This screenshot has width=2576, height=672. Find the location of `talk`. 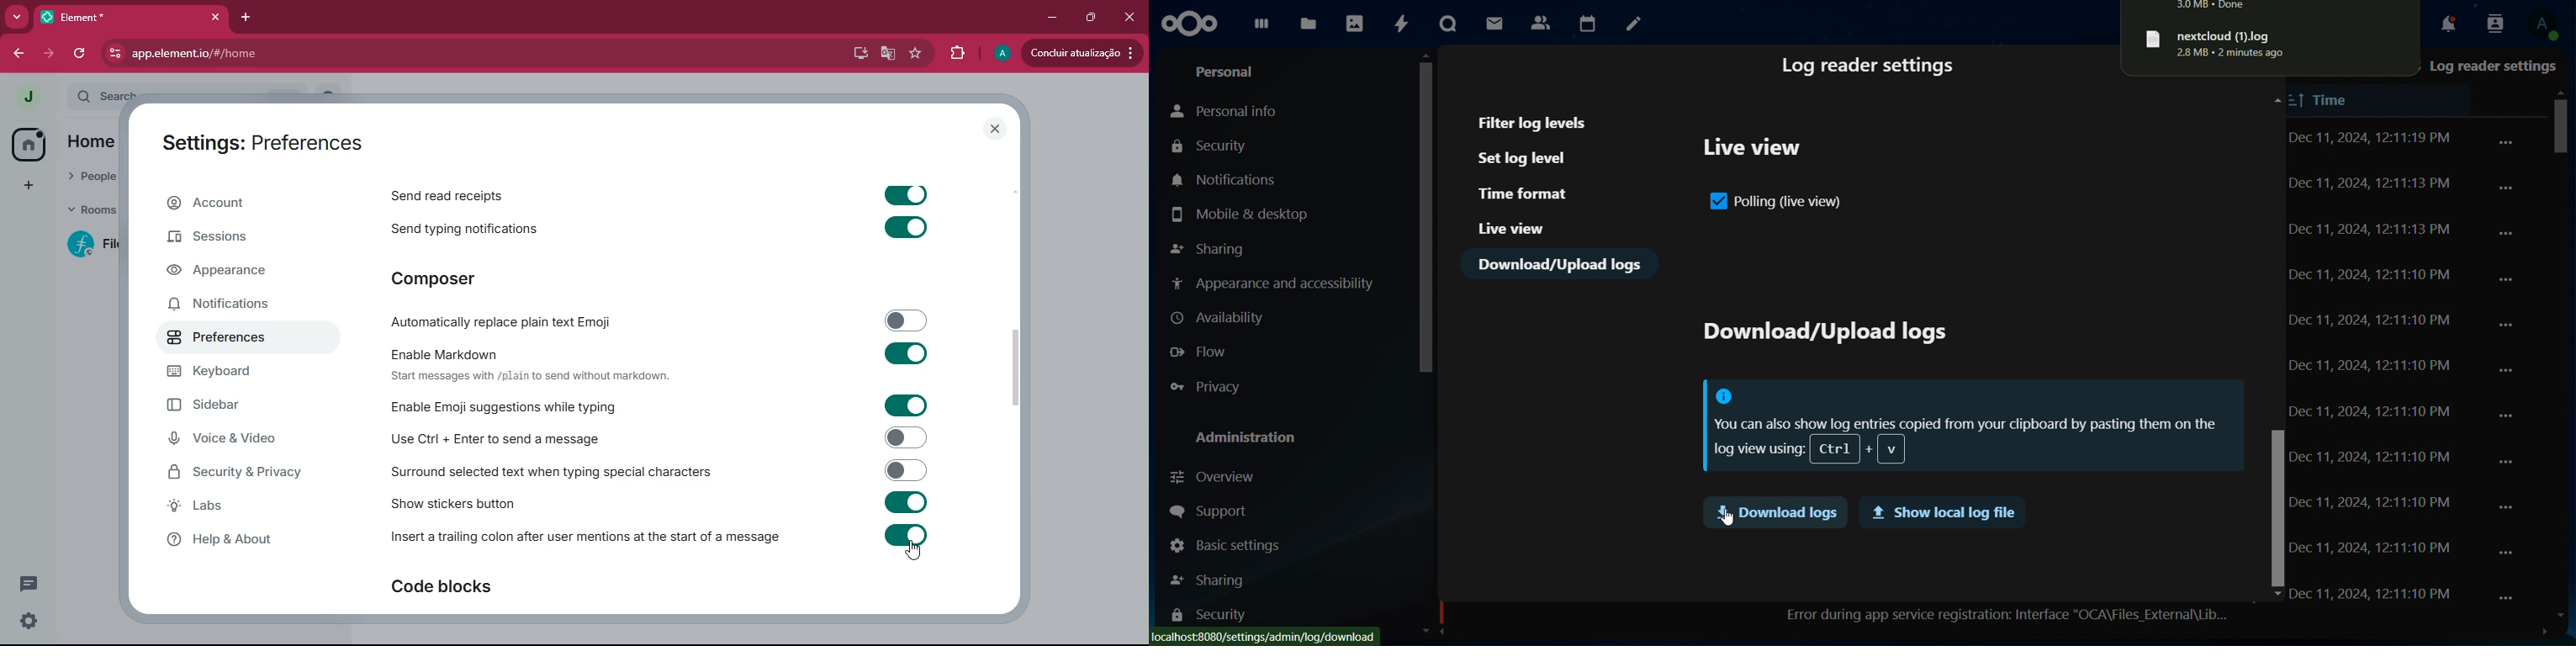

talk is located at coordinates (1449, 23).